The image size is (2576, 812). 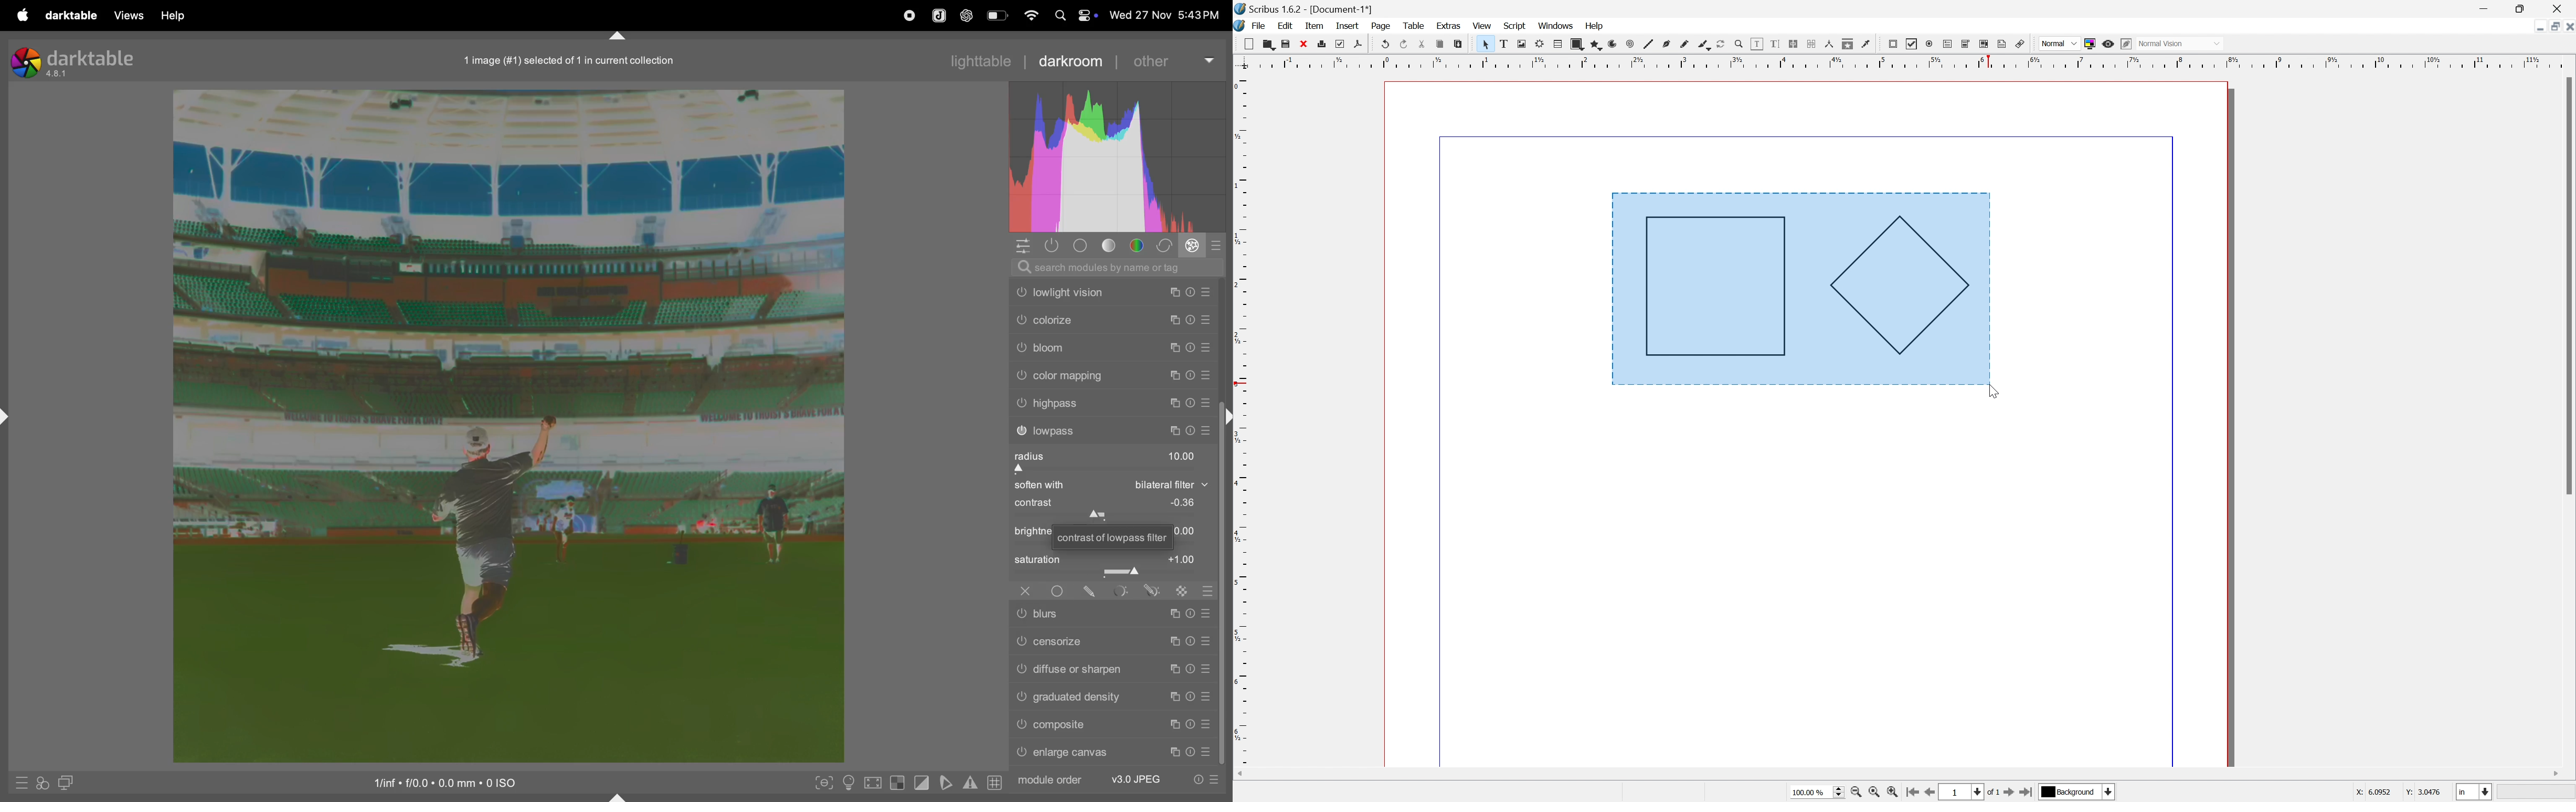 I want to click on Restore Down, so click(x=2522, y=7).